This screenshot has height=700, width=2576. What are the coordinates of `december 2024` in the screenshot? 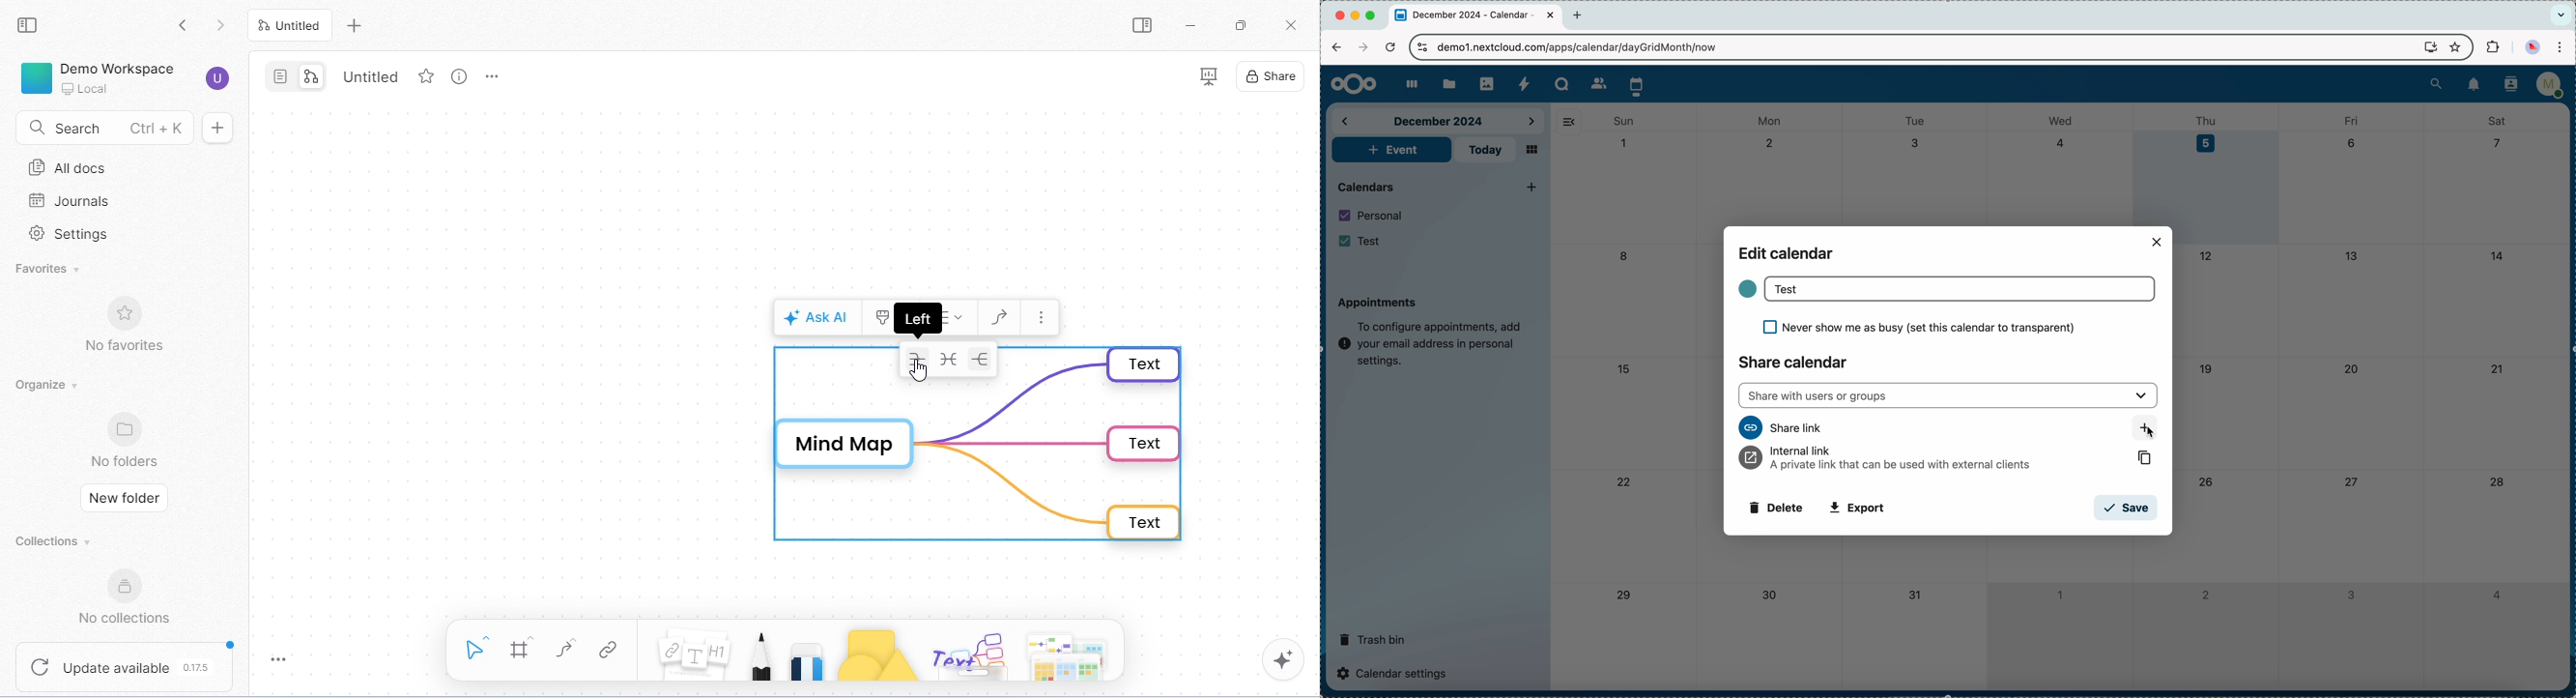 It's located at (1440, 120).